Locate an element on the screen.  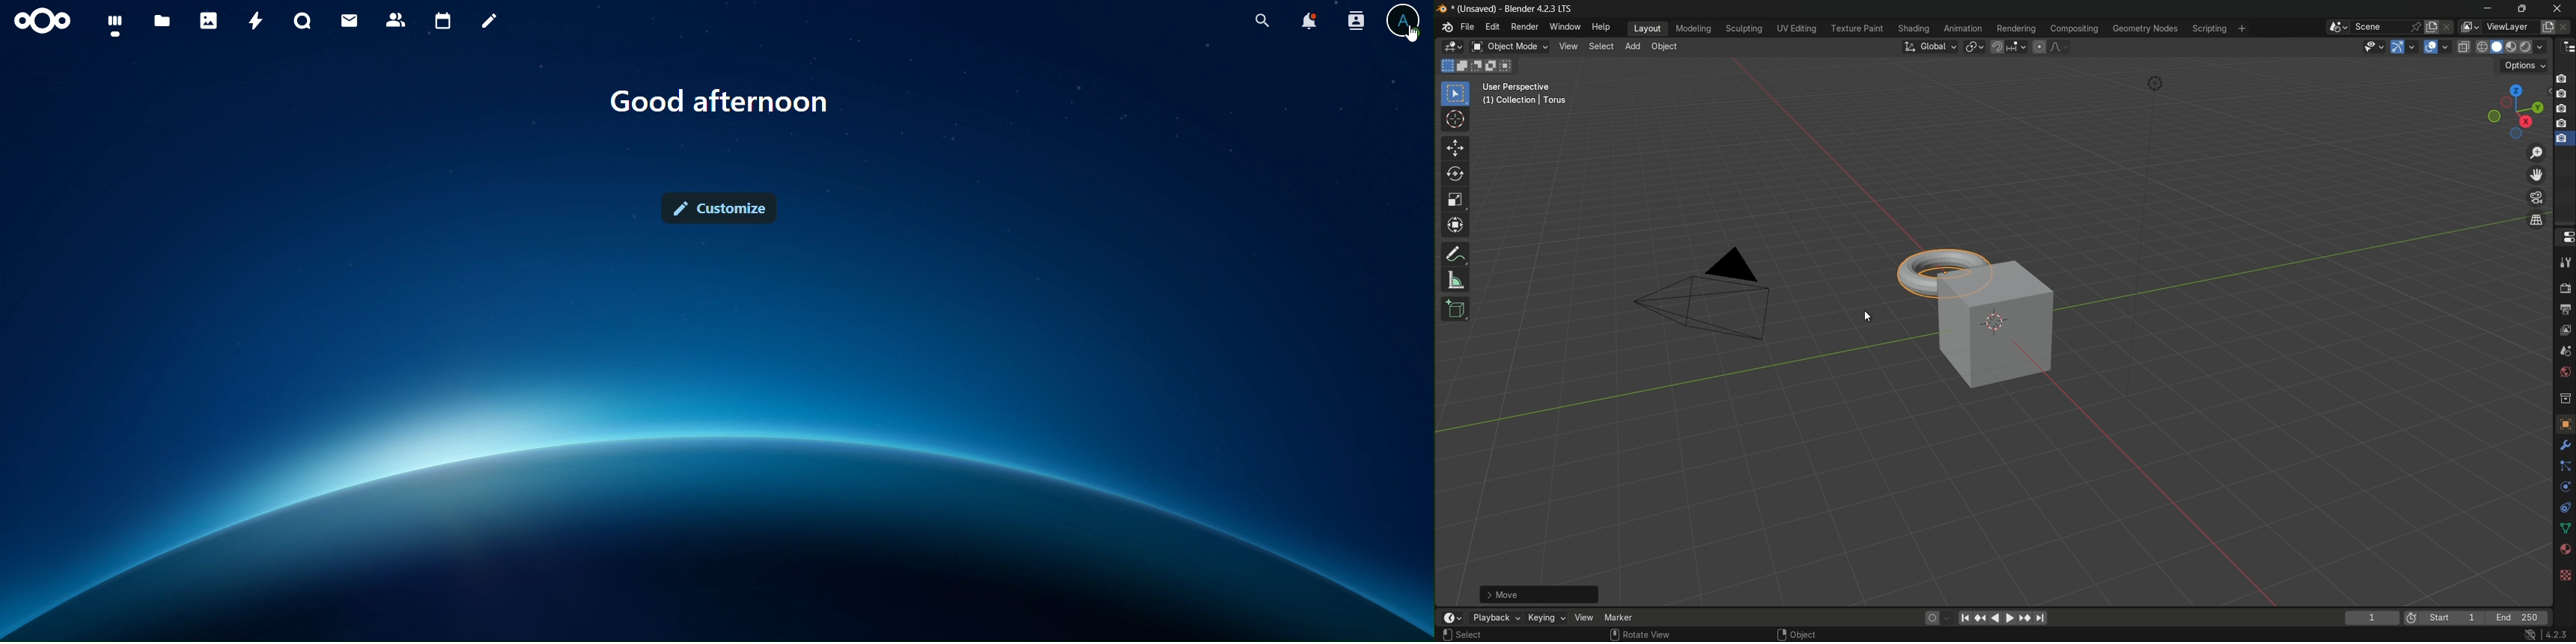
transformation orientation is located at coordinates (1929, 47).